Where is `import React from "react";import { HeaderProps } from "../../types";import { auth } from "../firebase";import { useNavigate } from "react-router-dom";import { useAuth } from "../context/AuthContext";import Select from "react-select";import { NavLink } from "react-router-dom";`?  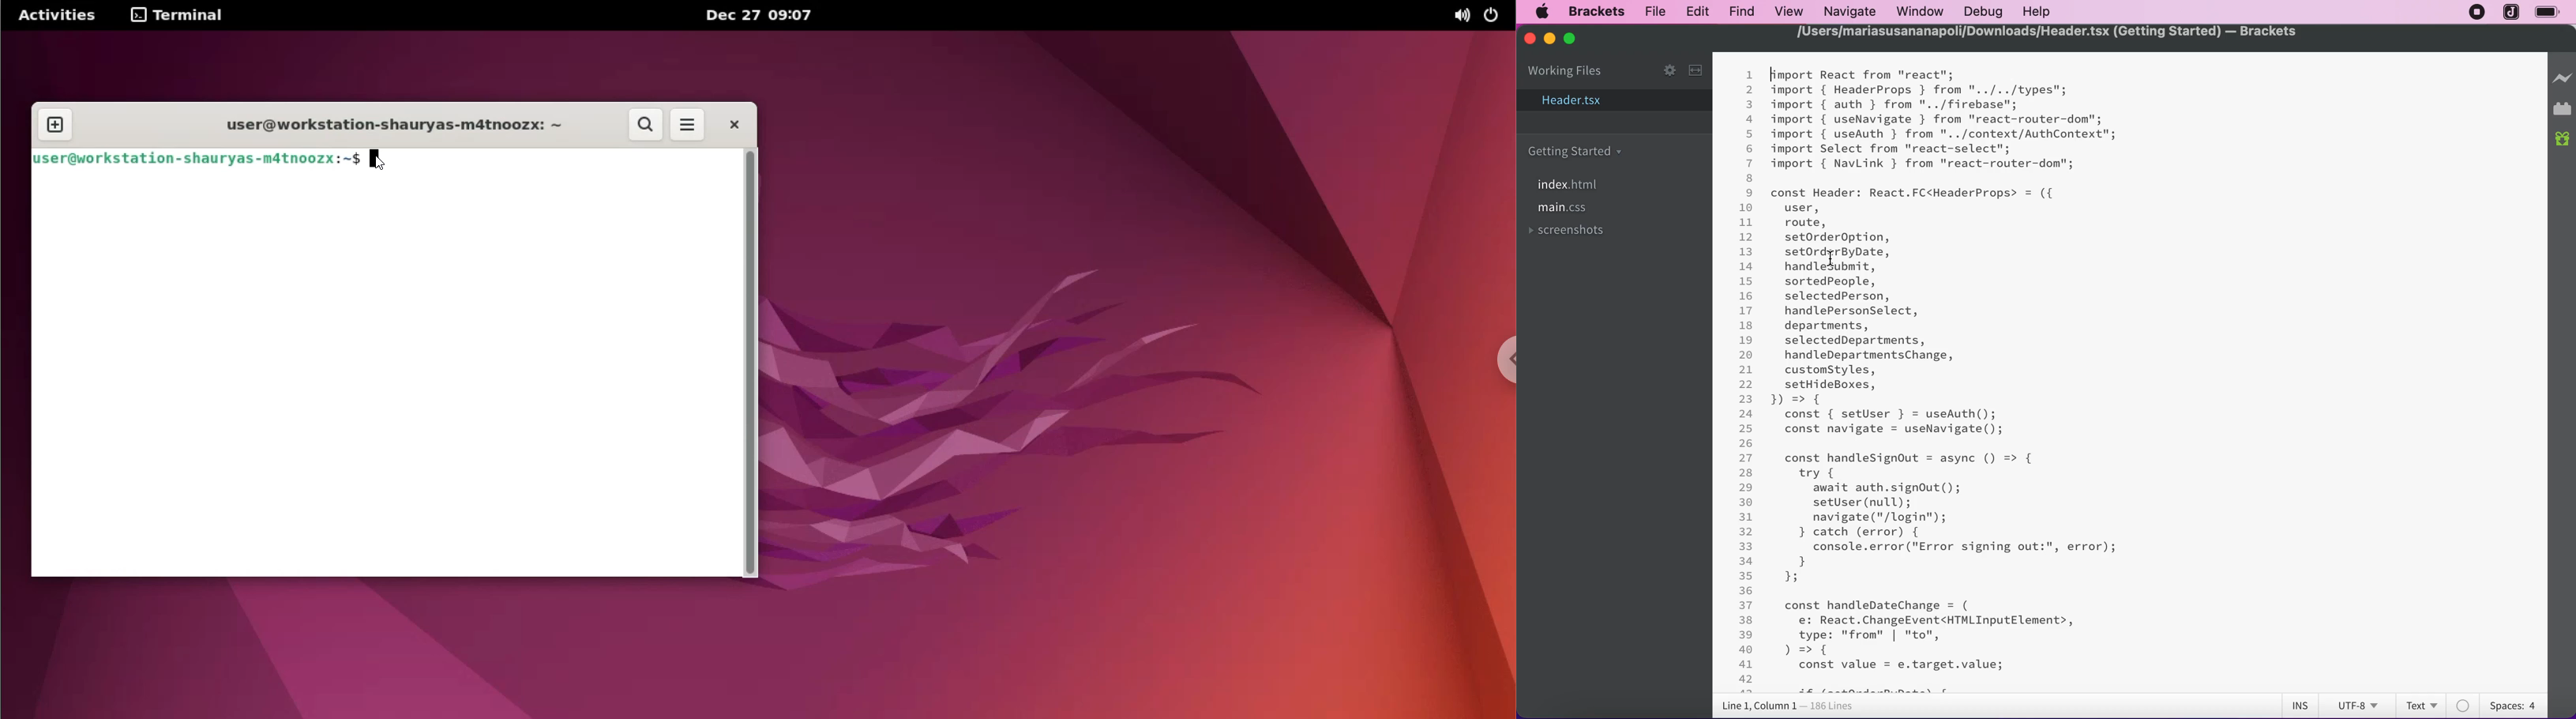 import React from "react";import { HeaderProps } from "../../types";import { auth } from "../firebase";import { useNavigate } from "react-router-dom";import { useAuth } from "../context/AuthContext";import Select from "react-select";import { NavLink } from "react-router-dom"; is located at coordinates (1946, 120).